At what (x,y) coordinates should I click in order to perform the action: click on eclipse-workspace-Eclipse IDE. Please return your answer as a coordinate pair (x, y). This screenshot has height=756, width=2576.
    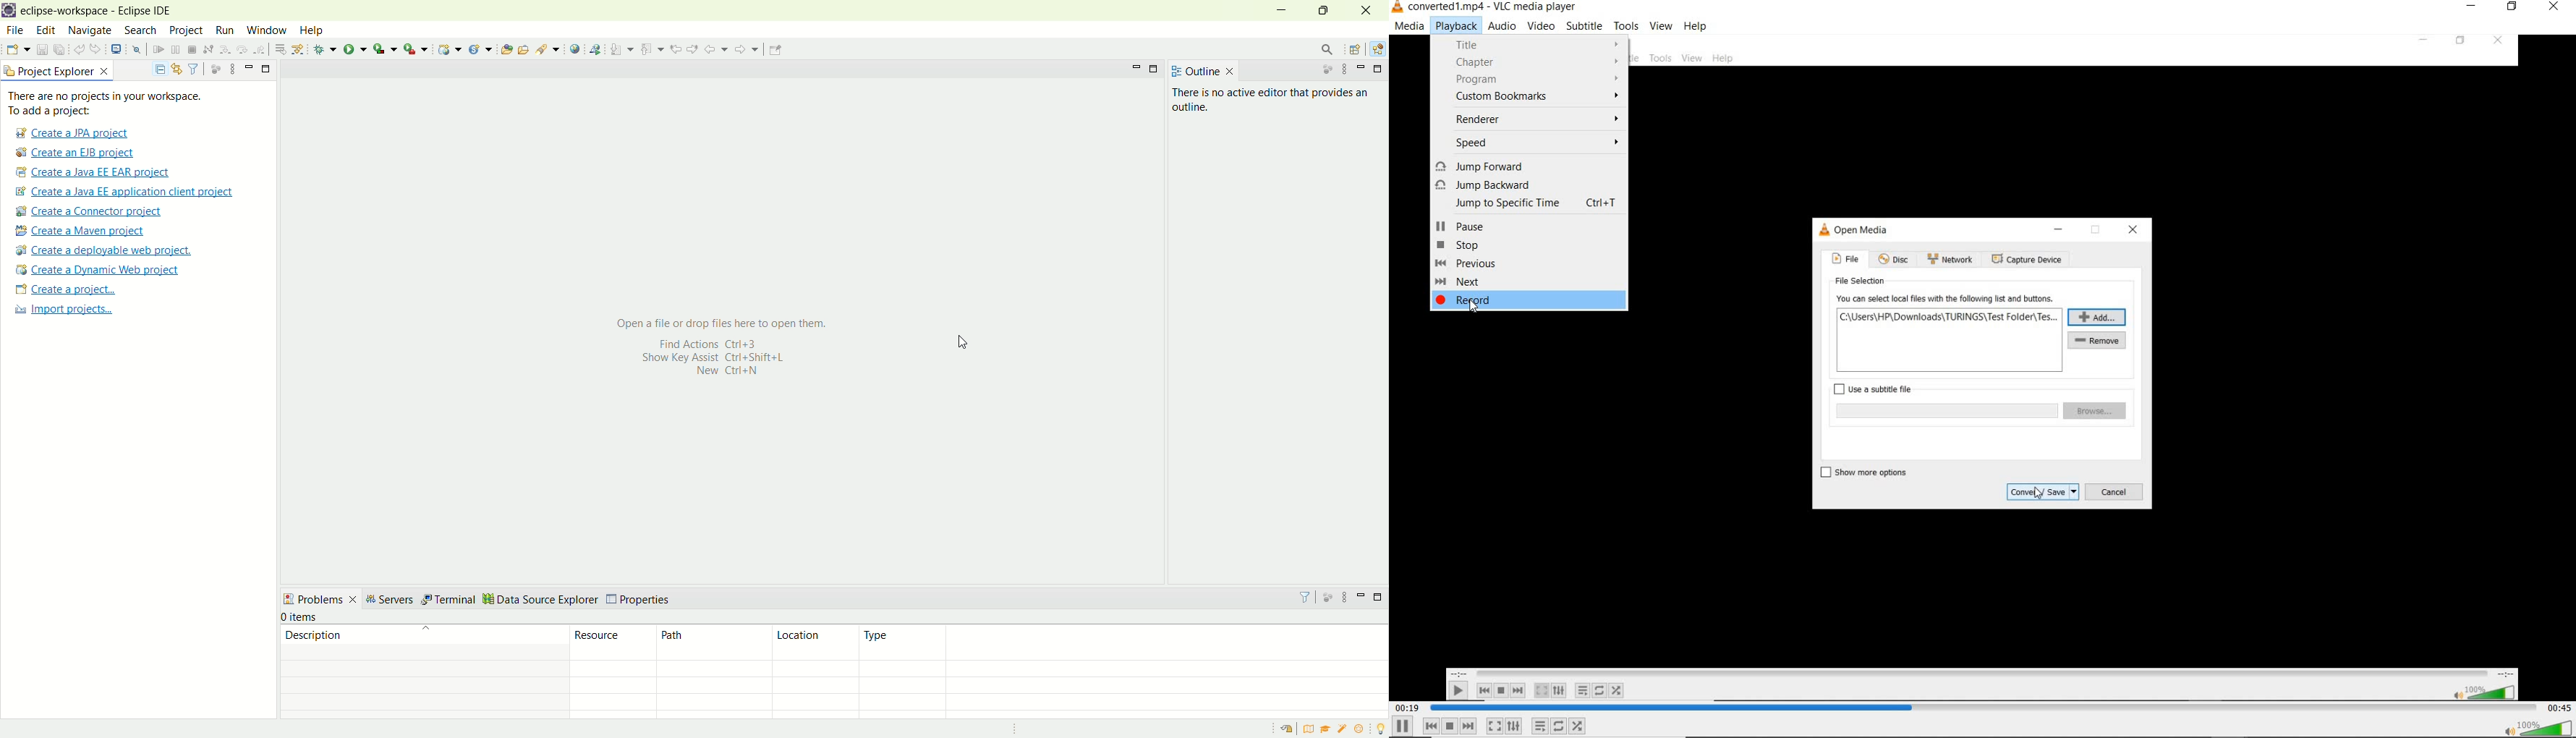
    Looking at the image, I should click on (94, 10).